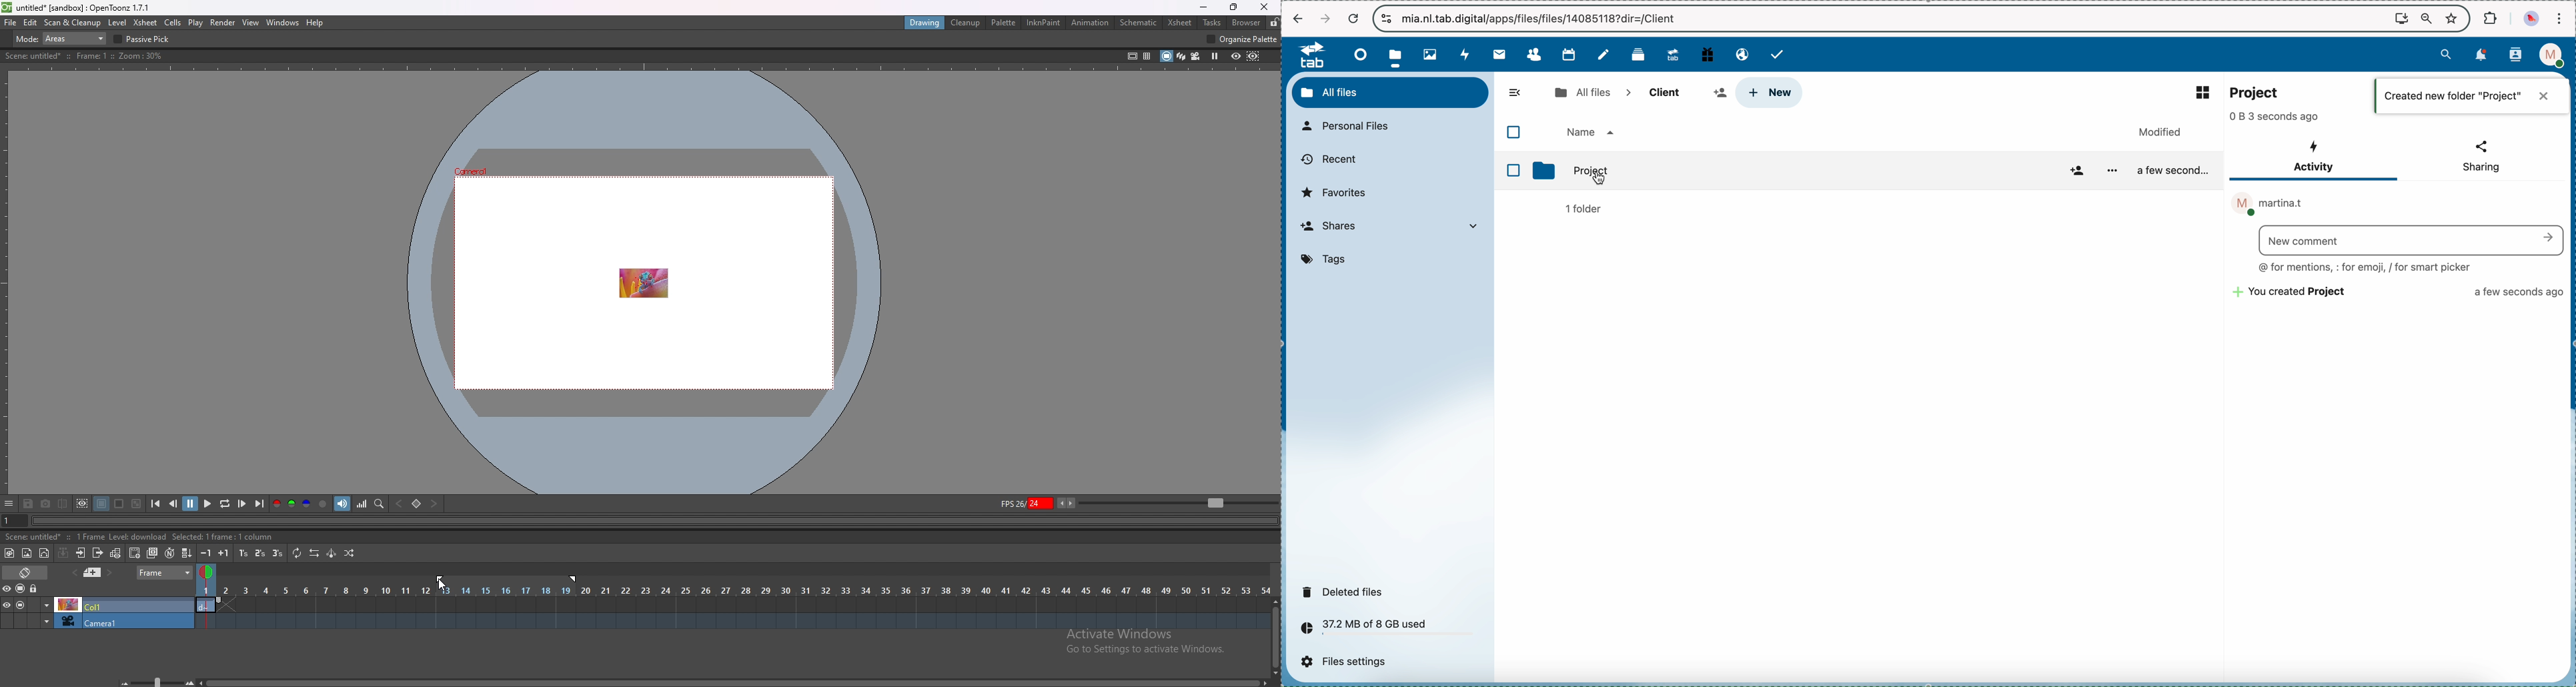 The image size is (2576, 700). What do you see at coordinates (1090, 23) in the screenshot?
I see `animation` at bounding box center [1090, 23].